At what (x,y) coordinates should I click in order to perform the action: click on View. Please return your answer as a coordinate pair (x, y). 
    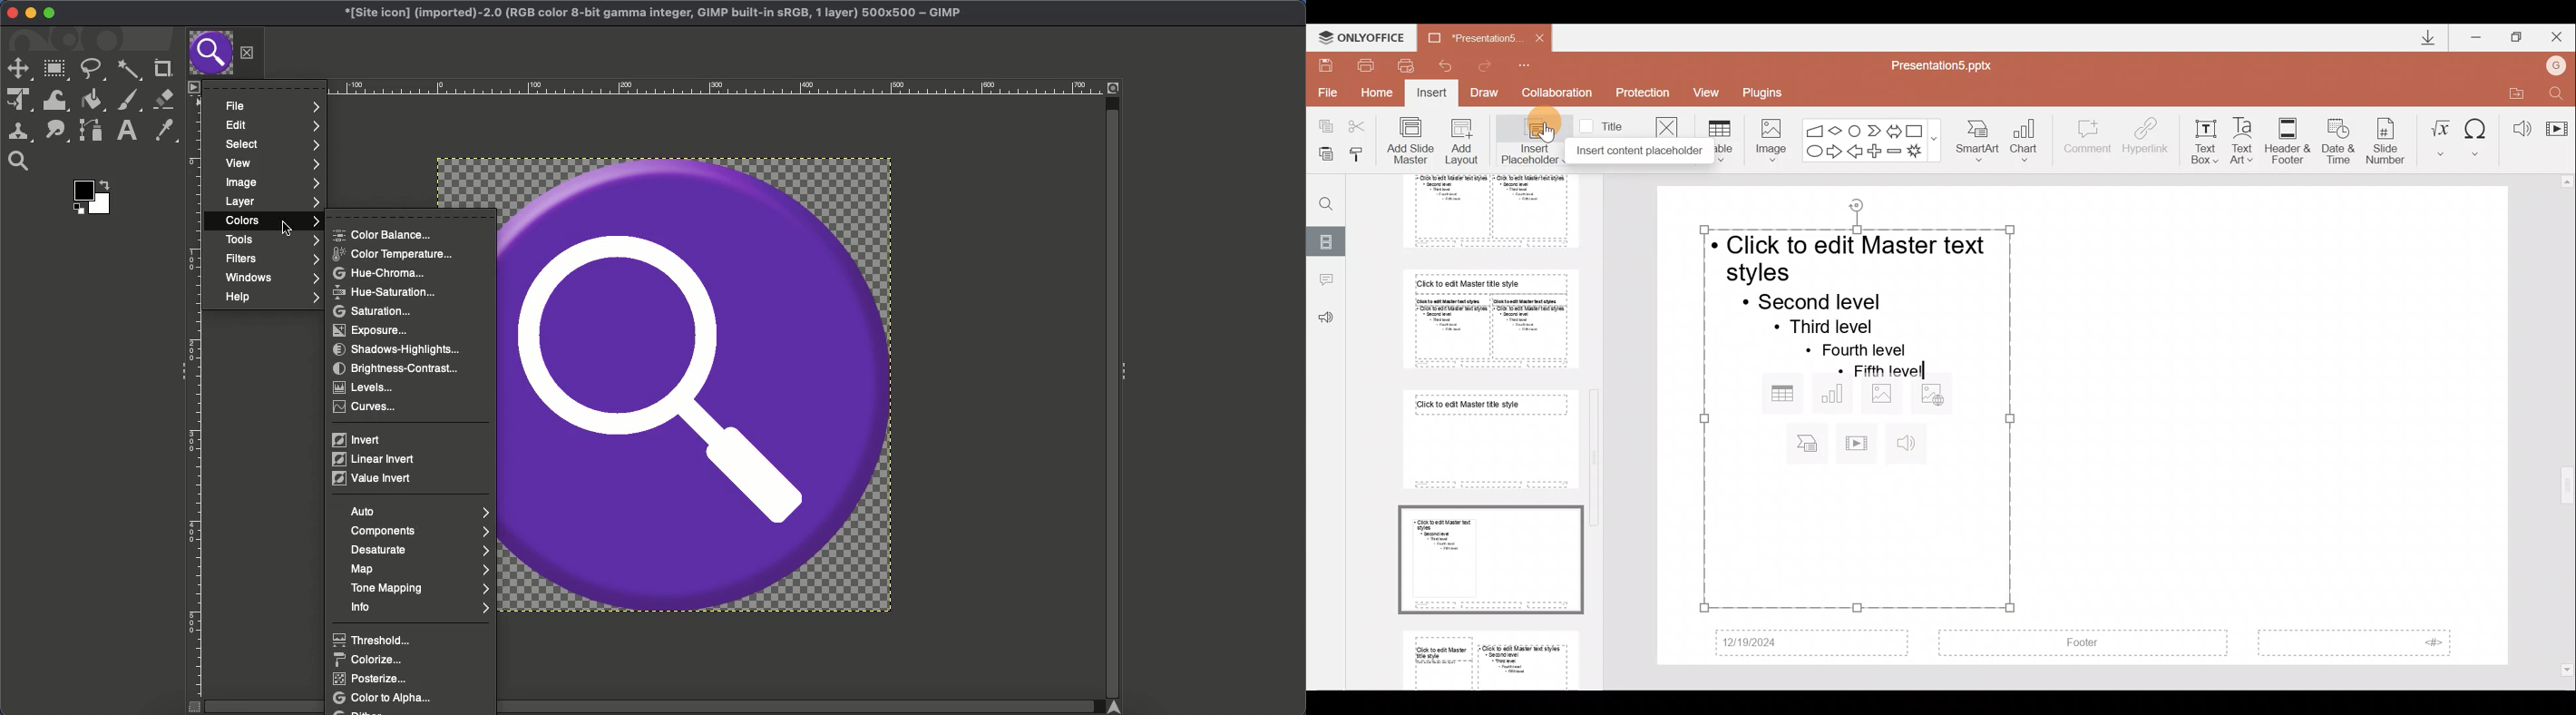
    Looking at the image, I should click on (270, 164).